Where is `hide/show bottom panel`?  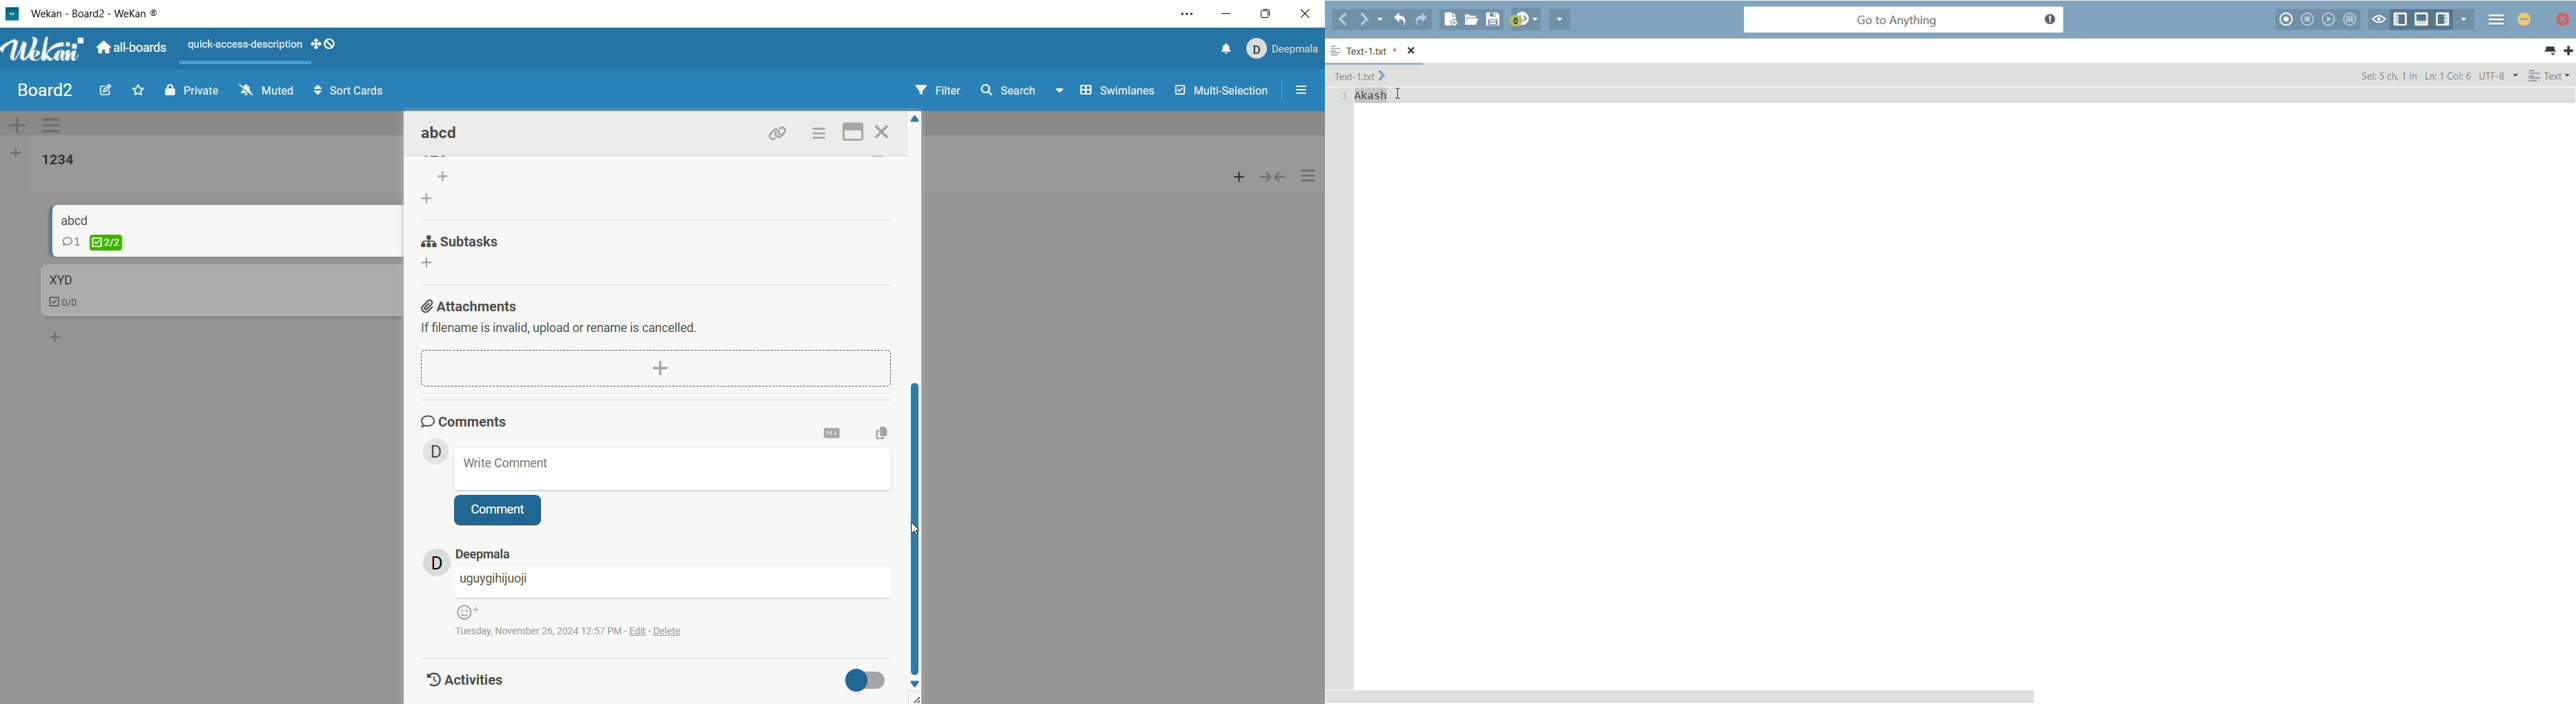
hide/show bottom panel is located at coordinates (2422, 20).